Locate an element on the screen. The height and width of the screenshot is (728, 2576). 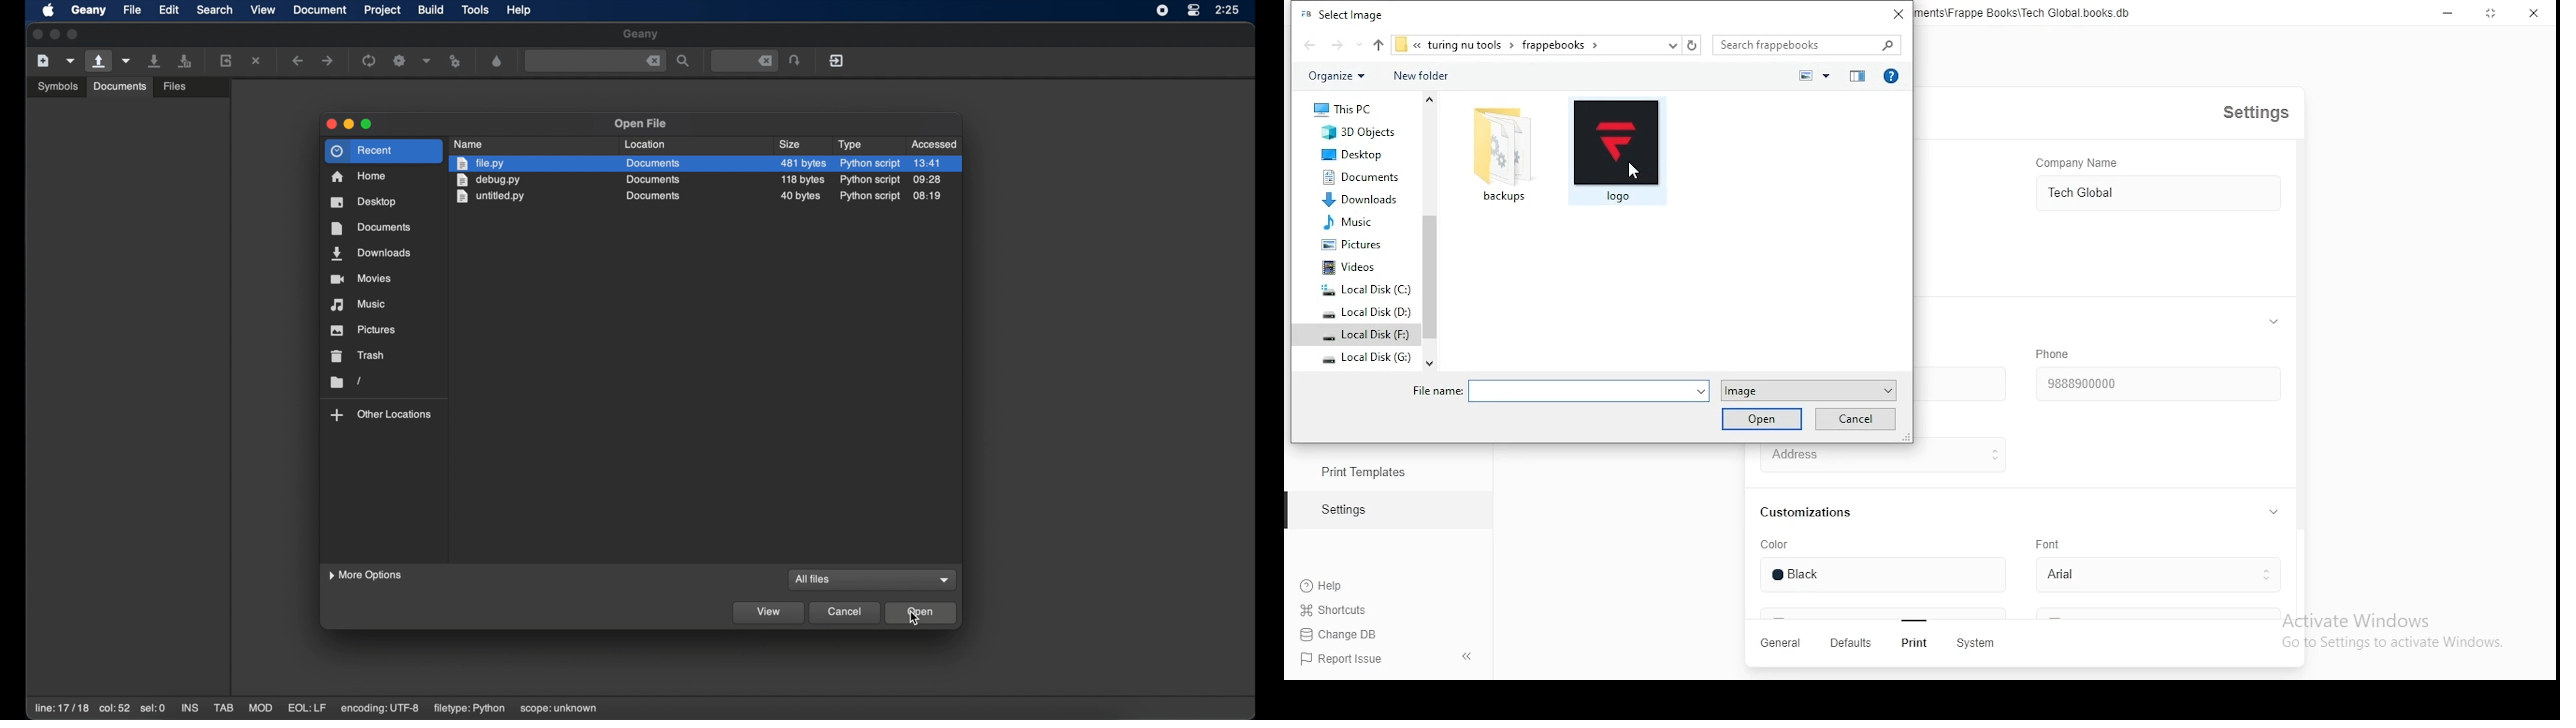
Search box is located at coordinates (1808, 44).